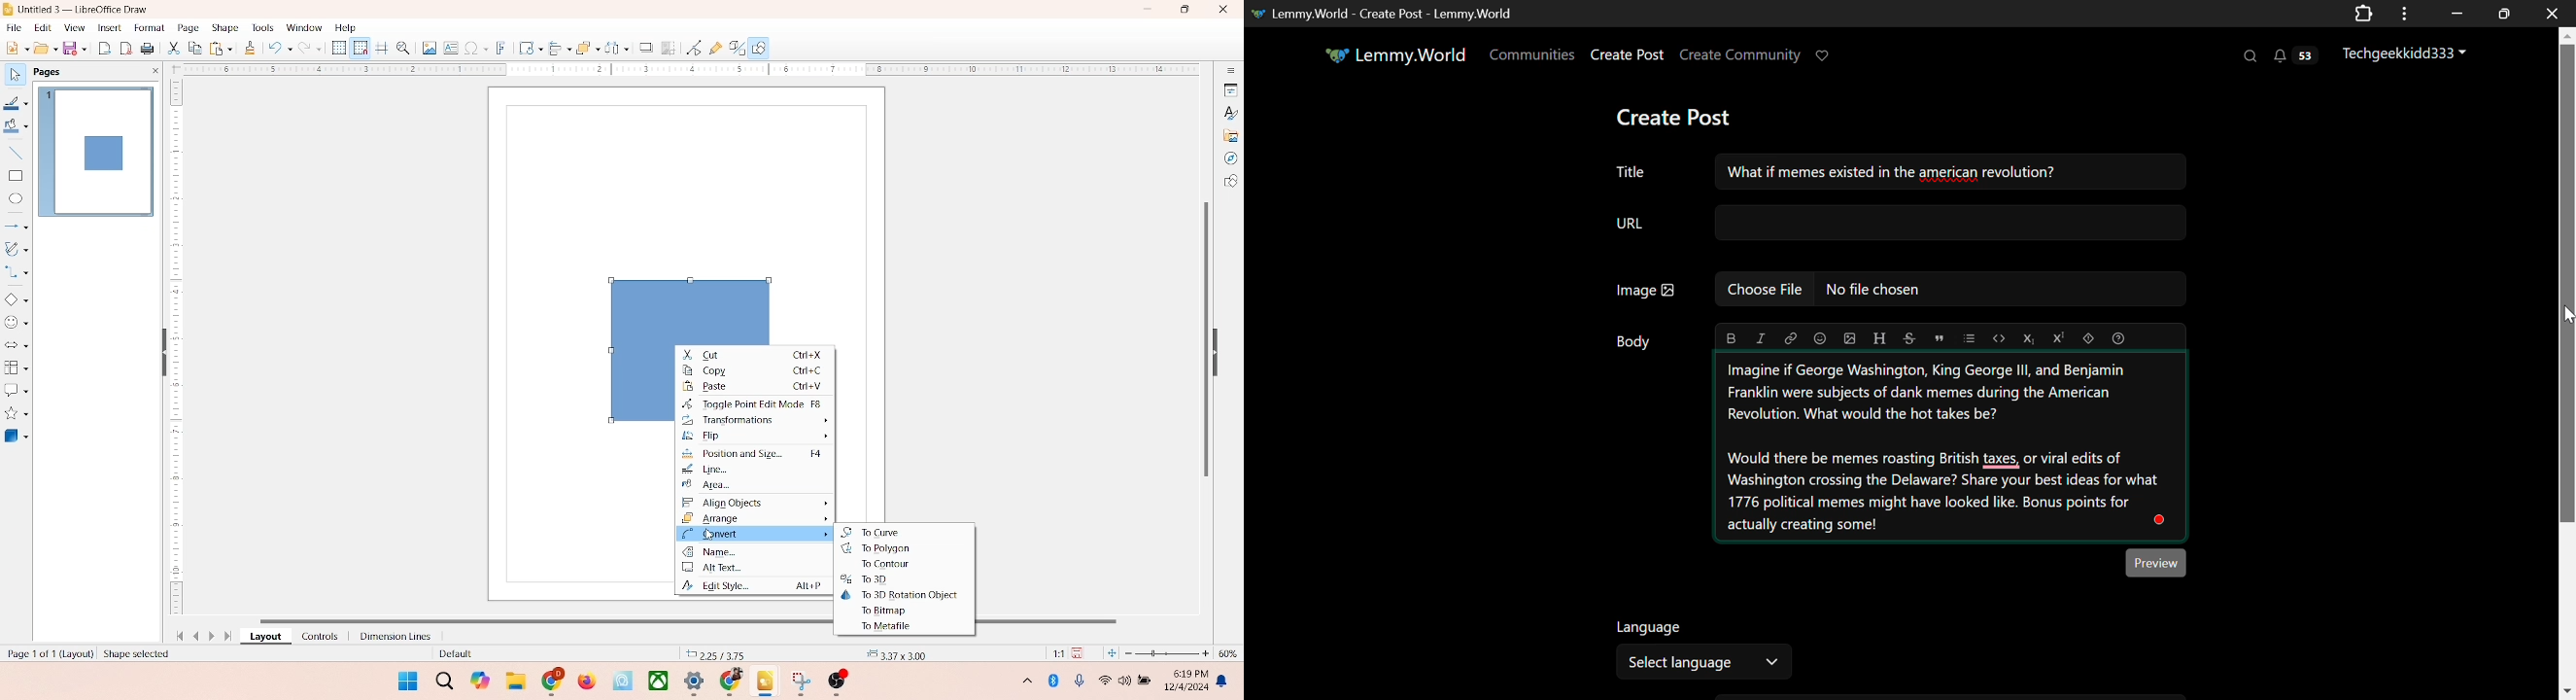 The image size is (2576, 700). Describe the element at coordinates (314, 50) in the screenshot. I see `redo` at that location.